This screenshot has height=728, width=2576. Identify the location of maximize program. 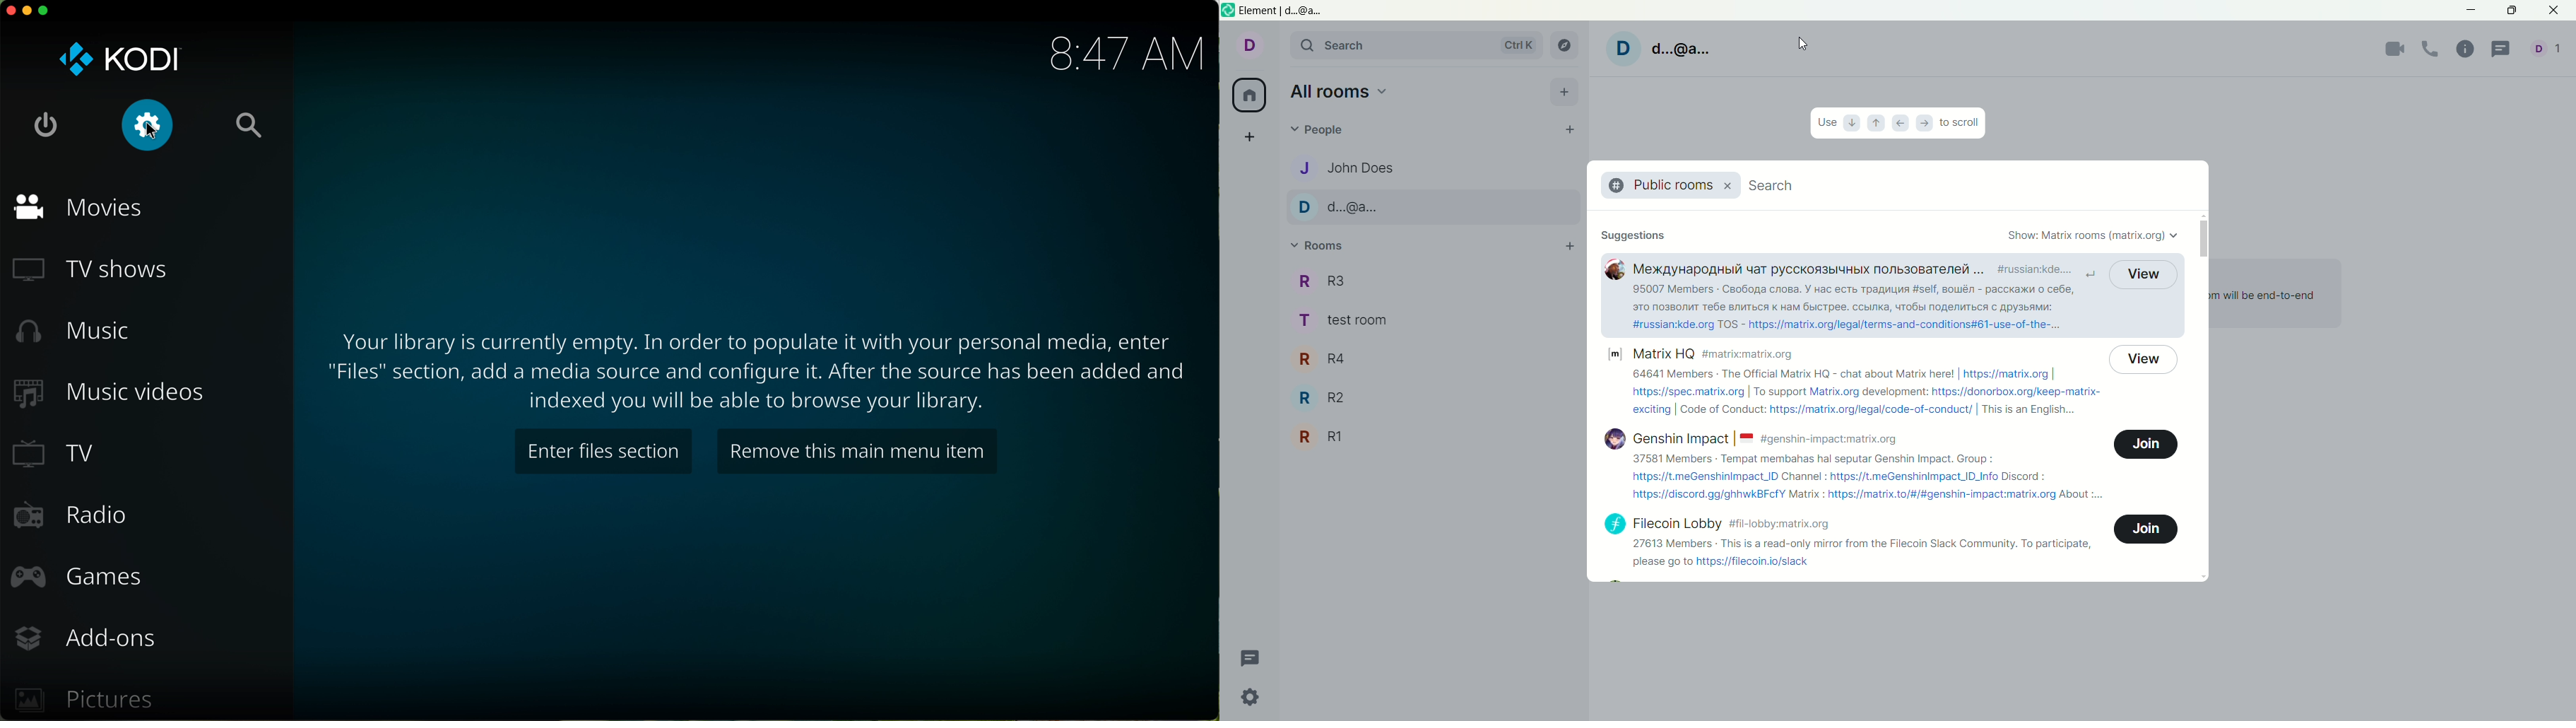
(45, 12).